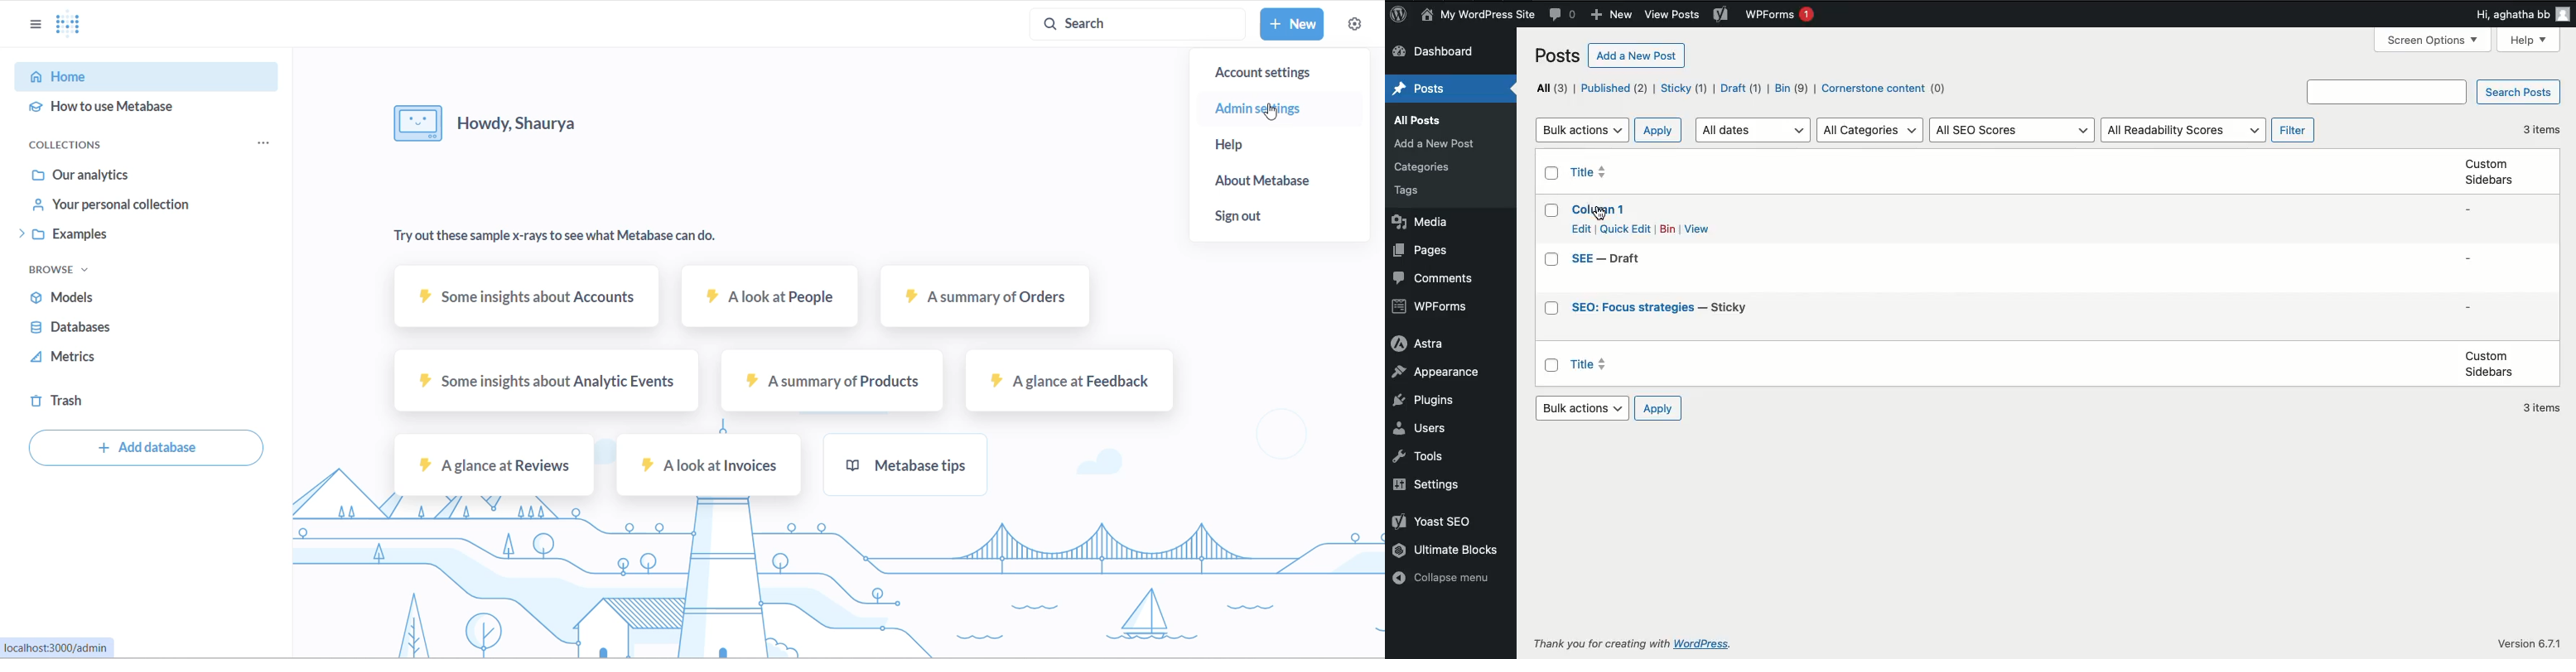 This screenshot has height=672, width=2576. What do you see at coordinates (1438, 277) in the screenshot?
I see `Comments` at bounding box center [1438, 277].